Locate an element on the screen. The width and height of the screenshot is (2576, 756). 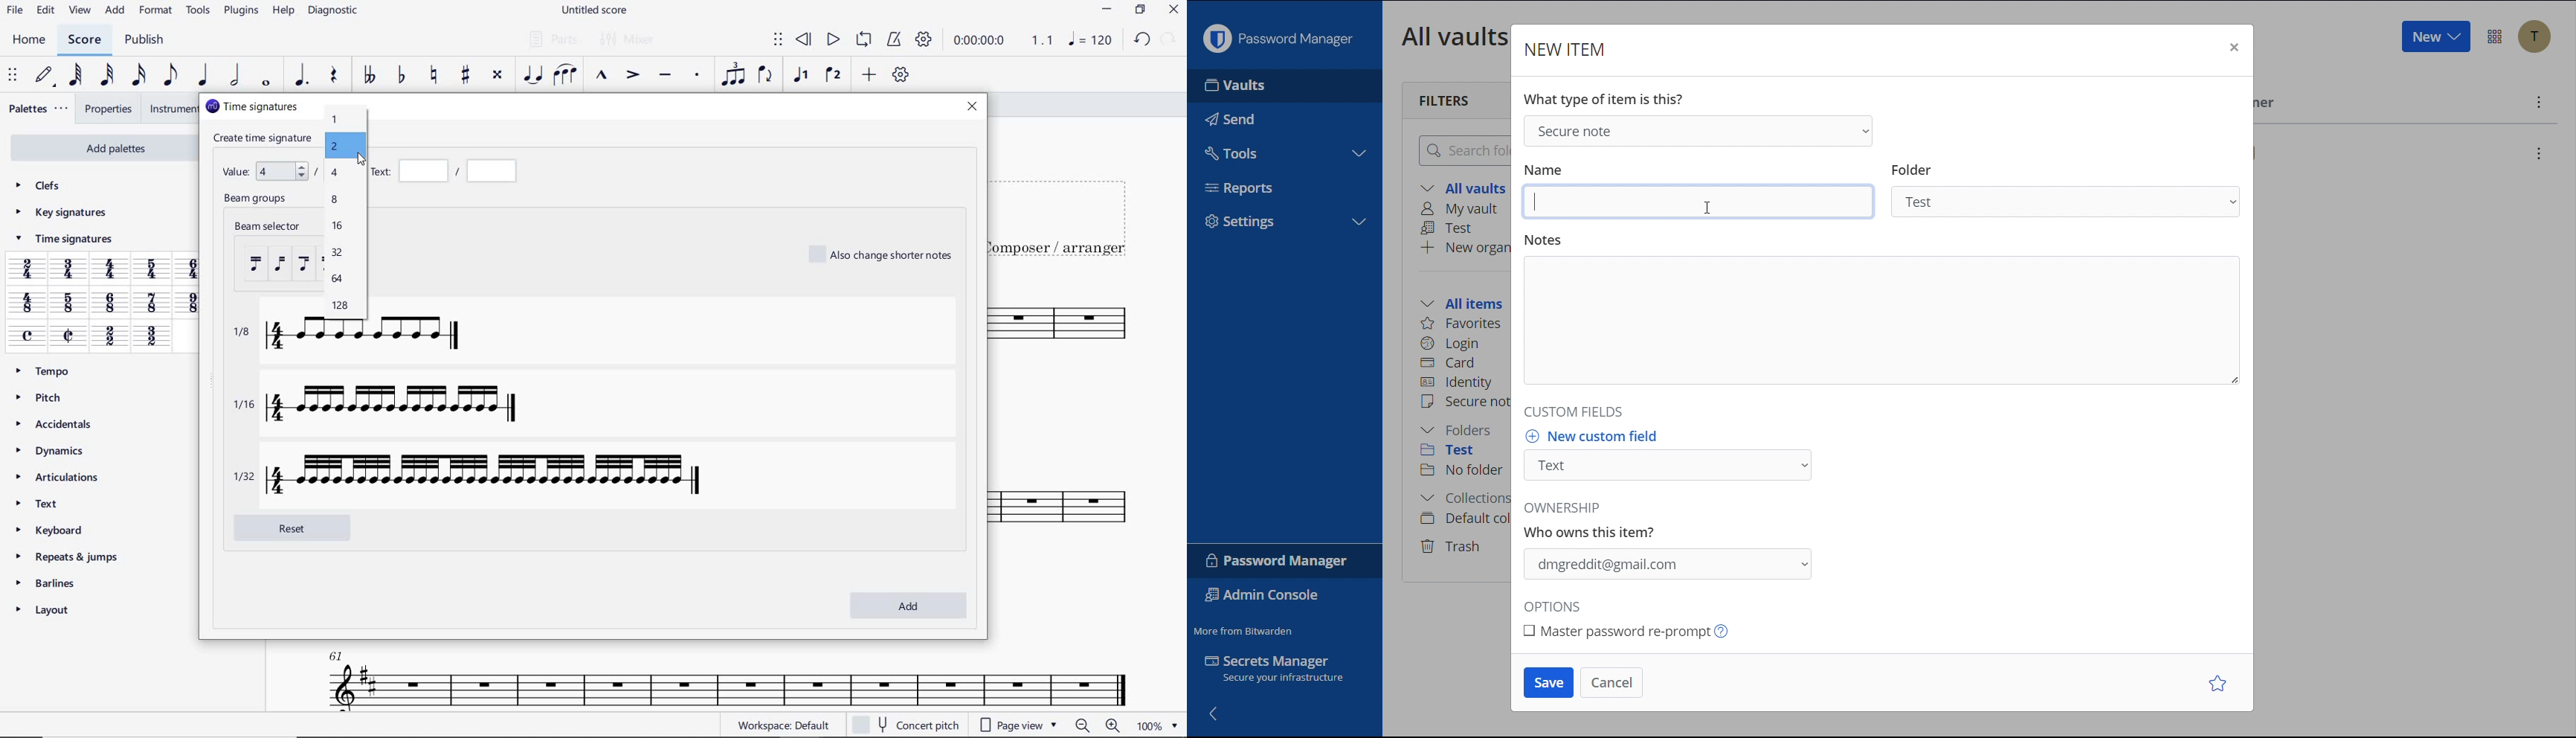
Back is located at coordinates (1215, 712).